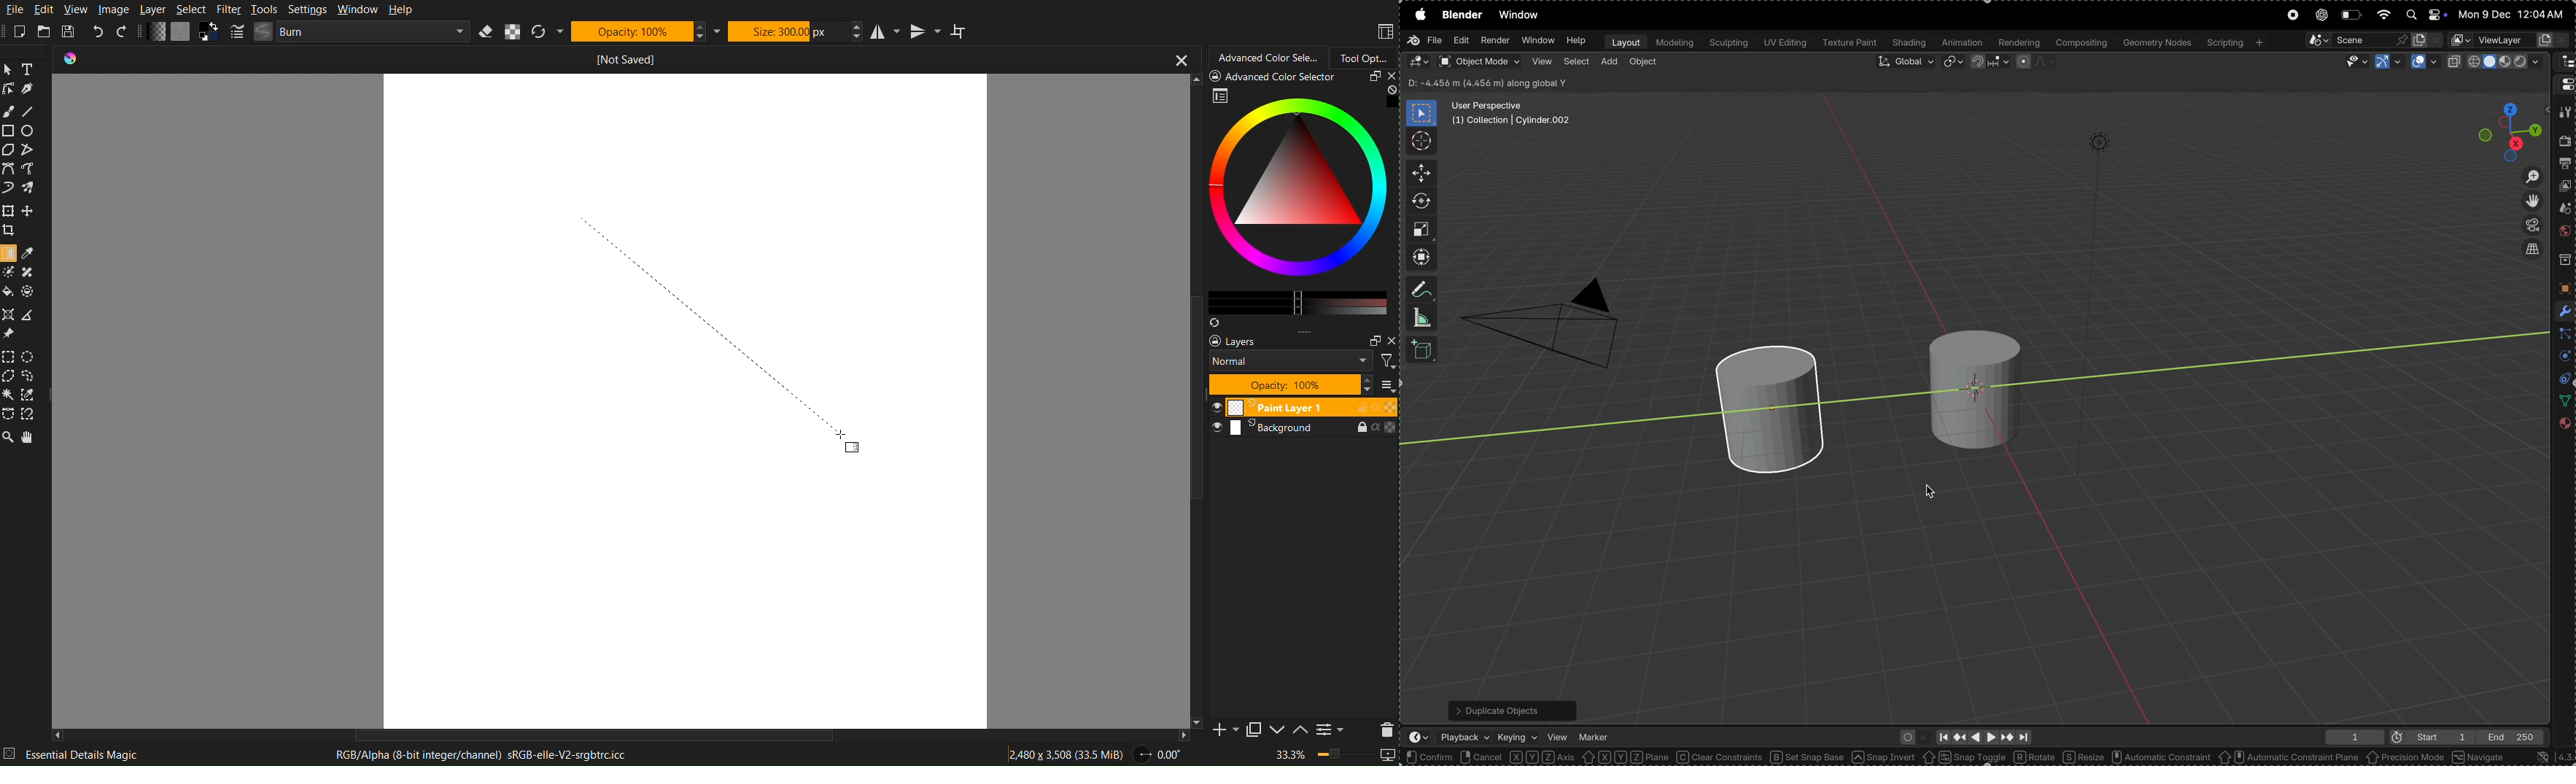 The width and height of the screenshot is (2576, 784). What do you see at coordinates (1517, 757) in the screenshot?
I see `Pan view` at bounding box center [1517, 757].